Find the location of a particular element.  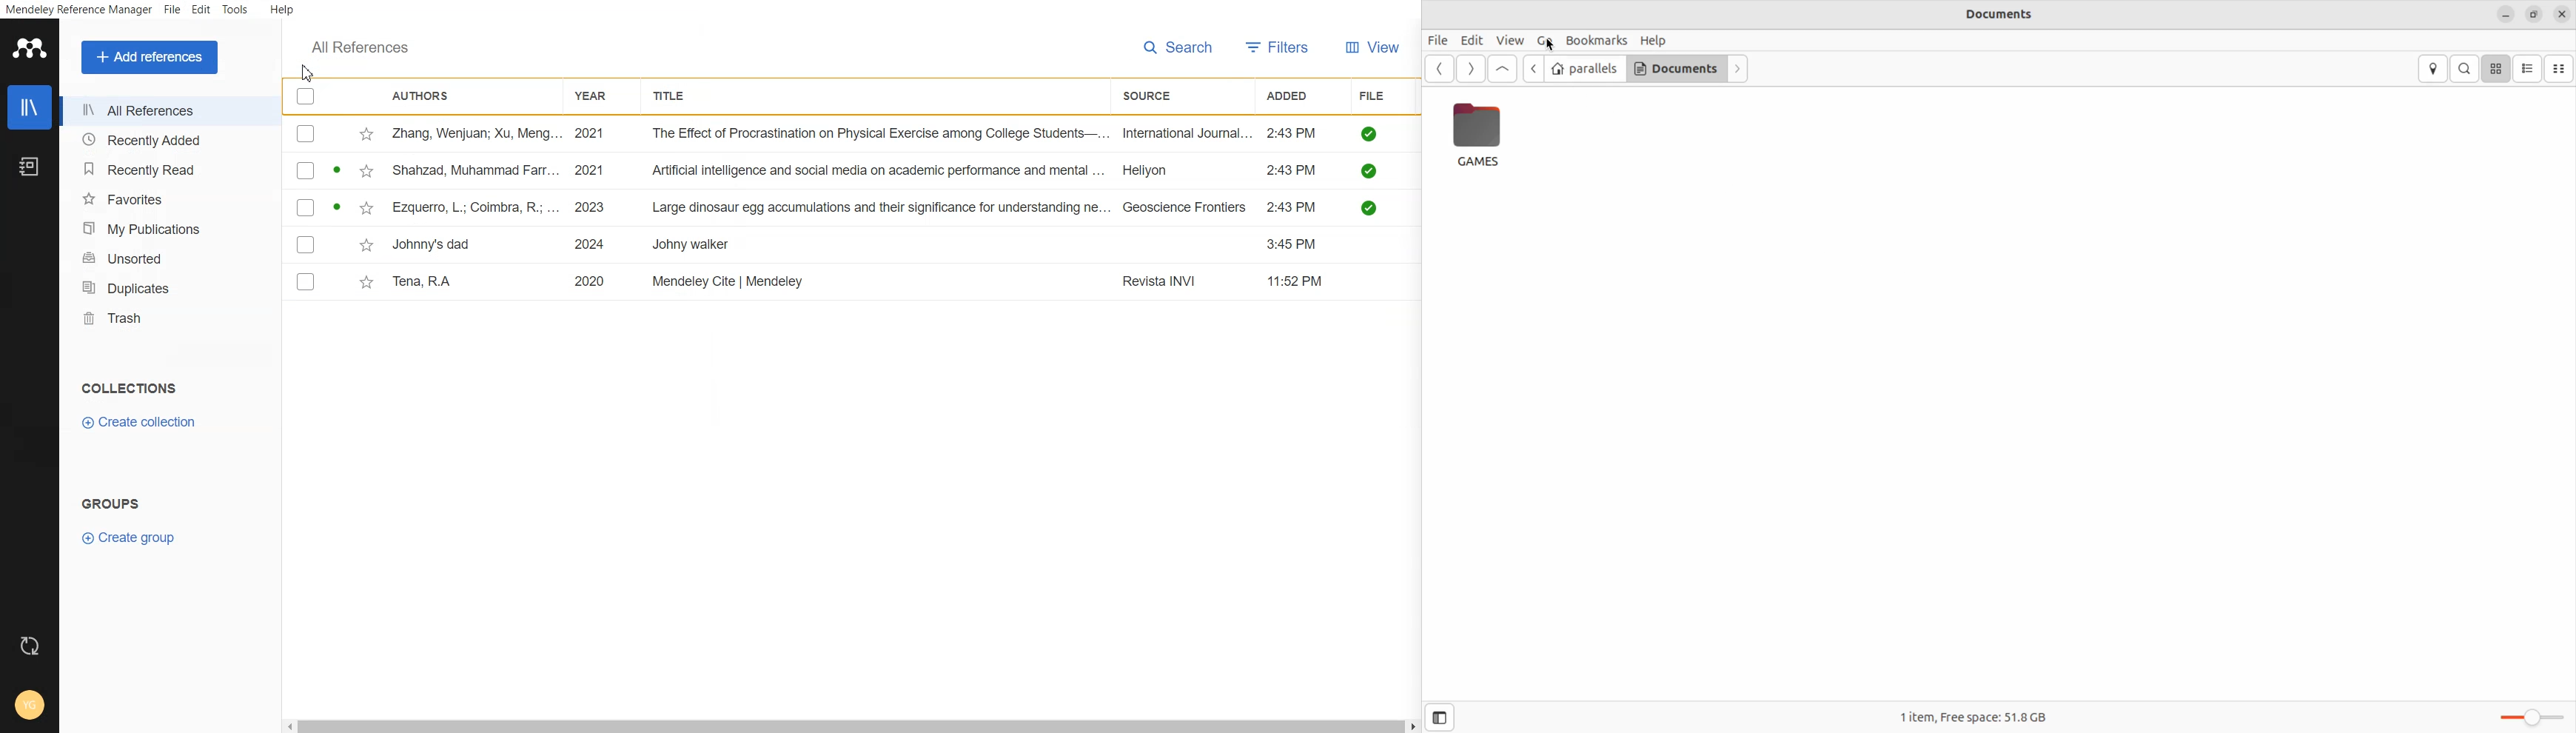

checkbox is located at coordinates (306, 170).